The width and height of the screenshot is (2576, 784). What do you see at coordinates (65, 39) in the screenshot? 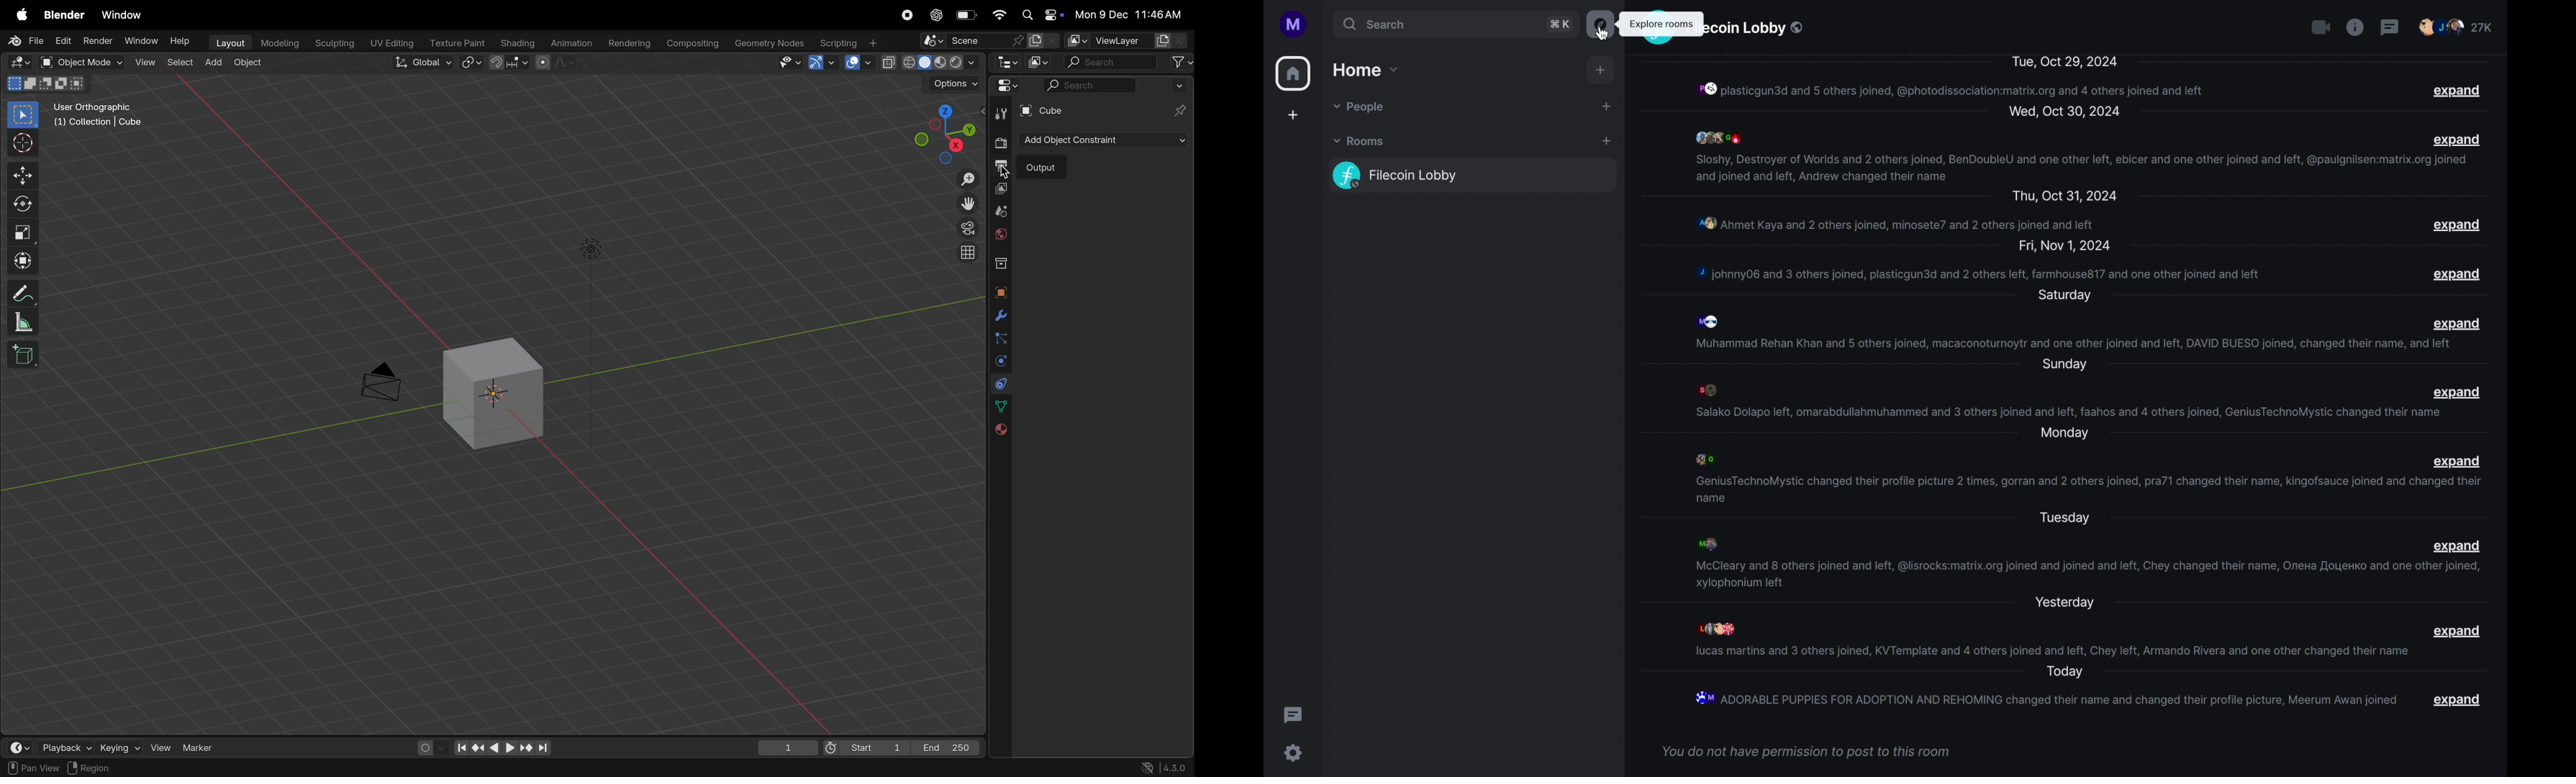
I see `Edit` at bounding box center [65, 39].